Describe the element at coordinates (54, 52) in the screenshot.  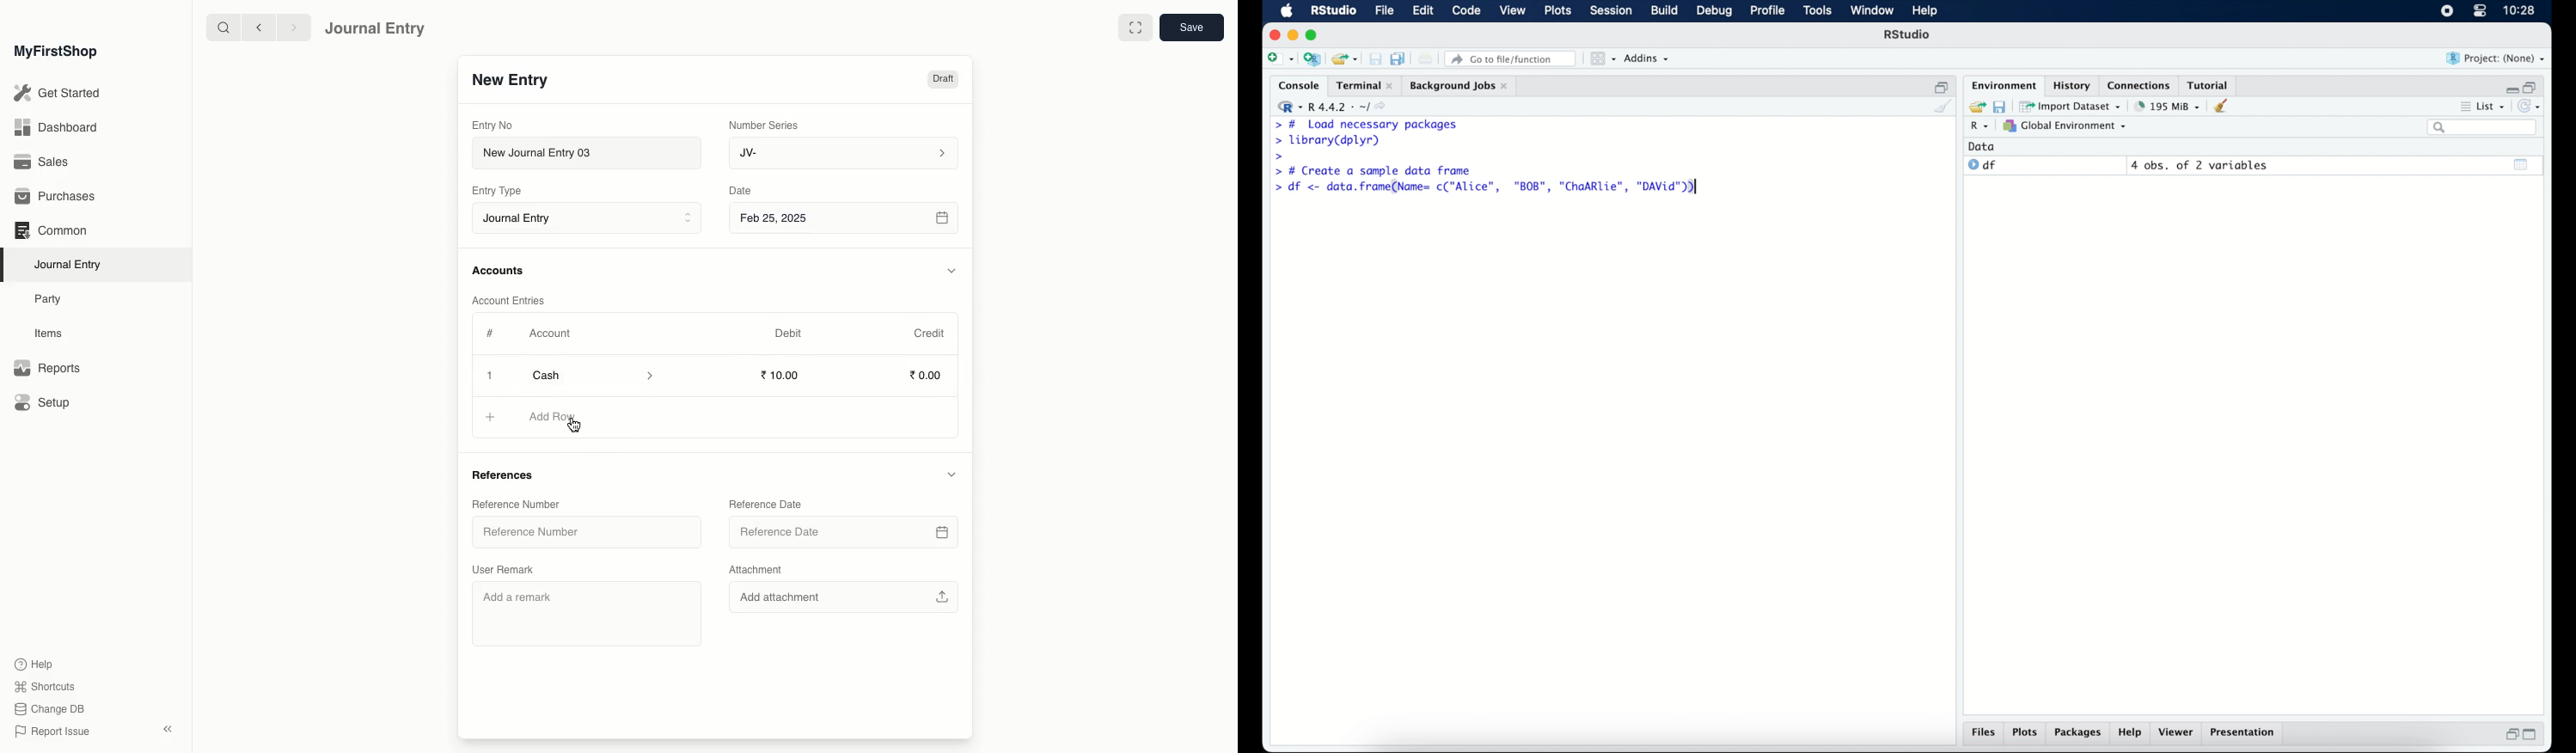
I see `MyFirstShop` at that location.